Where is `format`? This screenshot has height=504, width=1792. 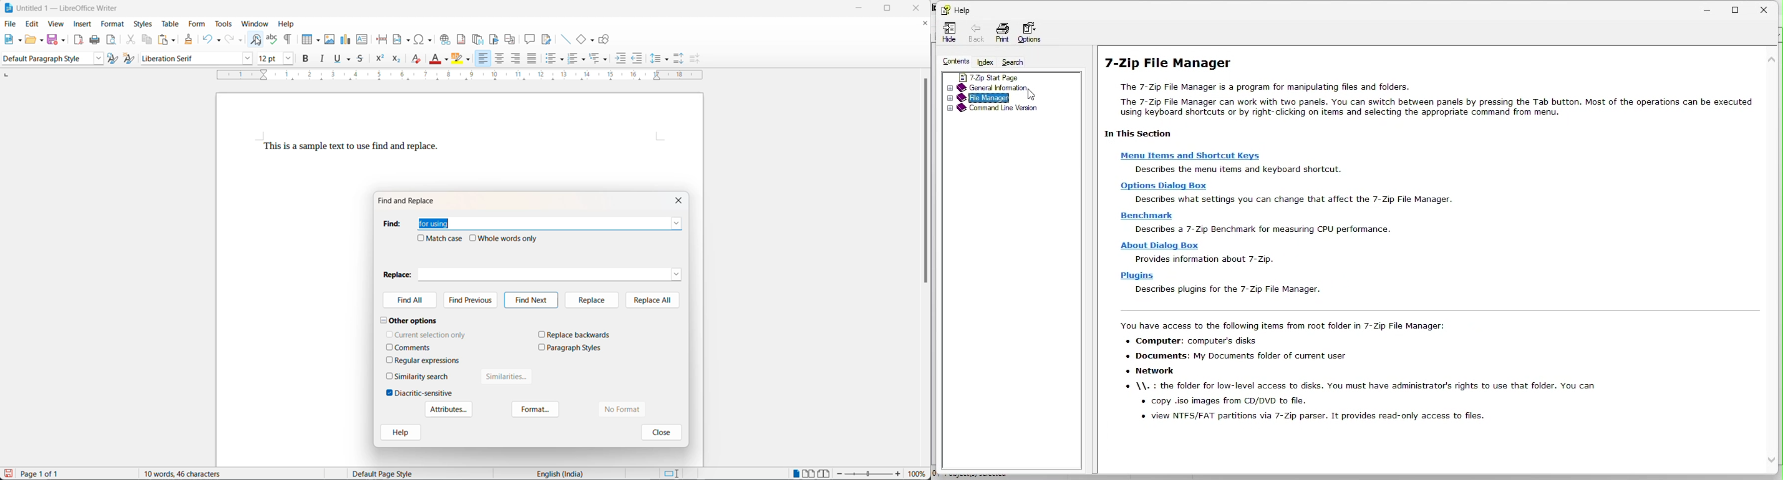
format is located at coordinates (536, 410).